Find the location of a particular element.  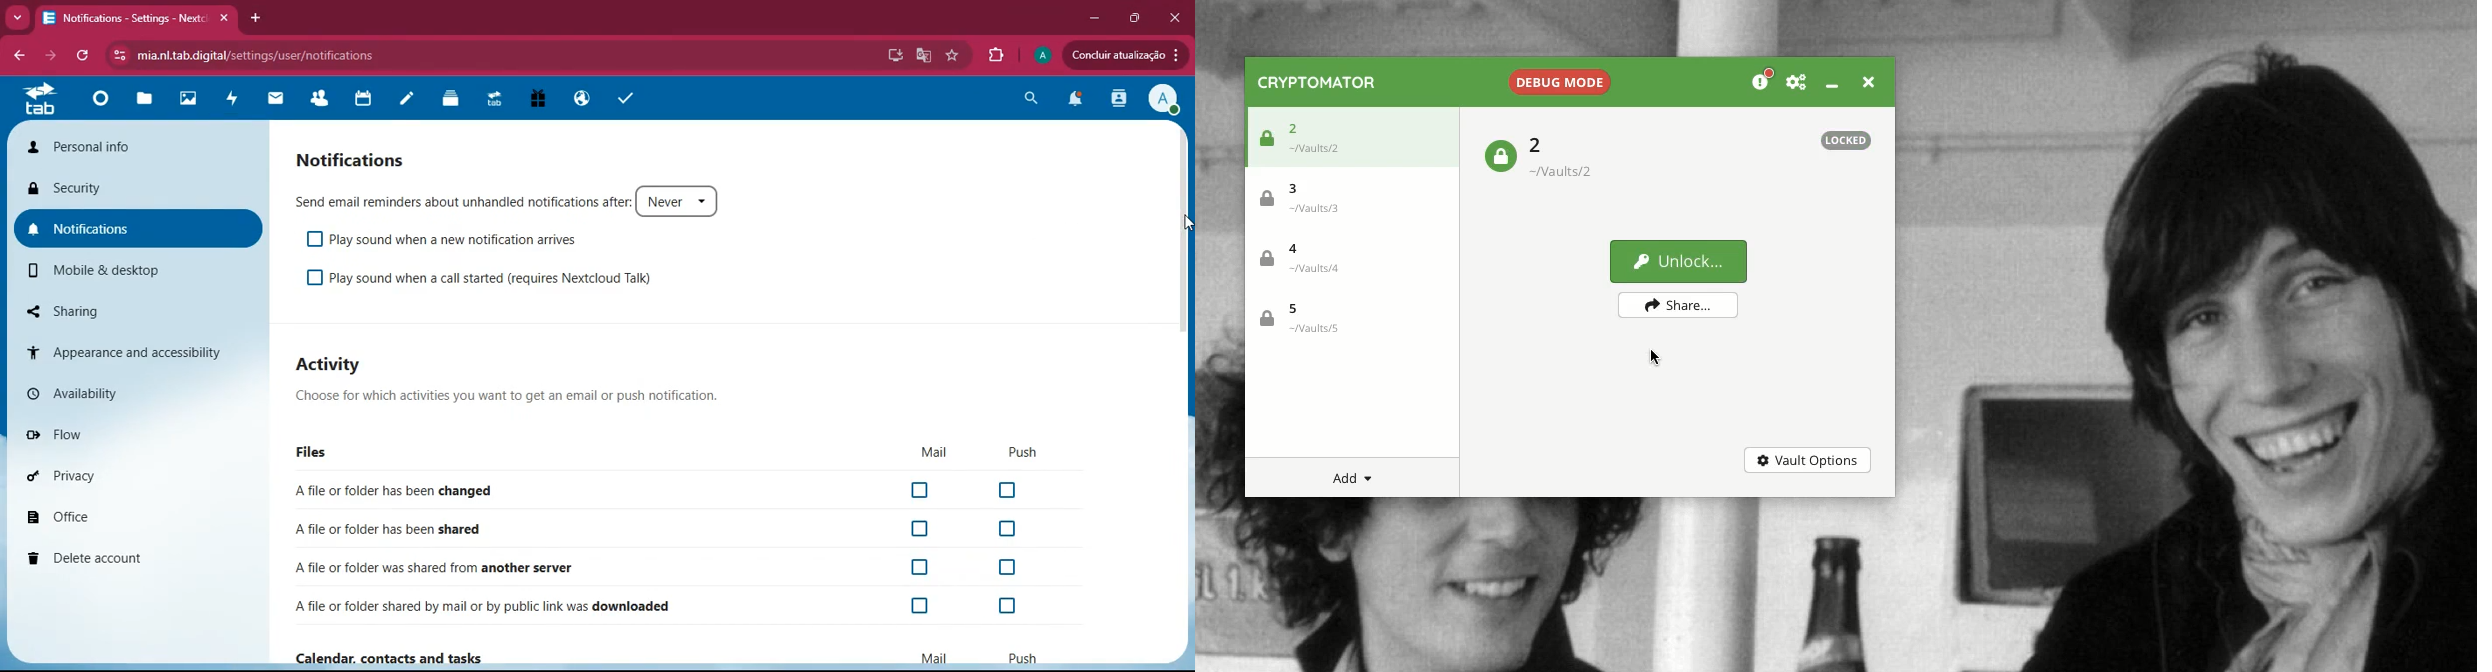

notifications is located at coordinates (133, 224).